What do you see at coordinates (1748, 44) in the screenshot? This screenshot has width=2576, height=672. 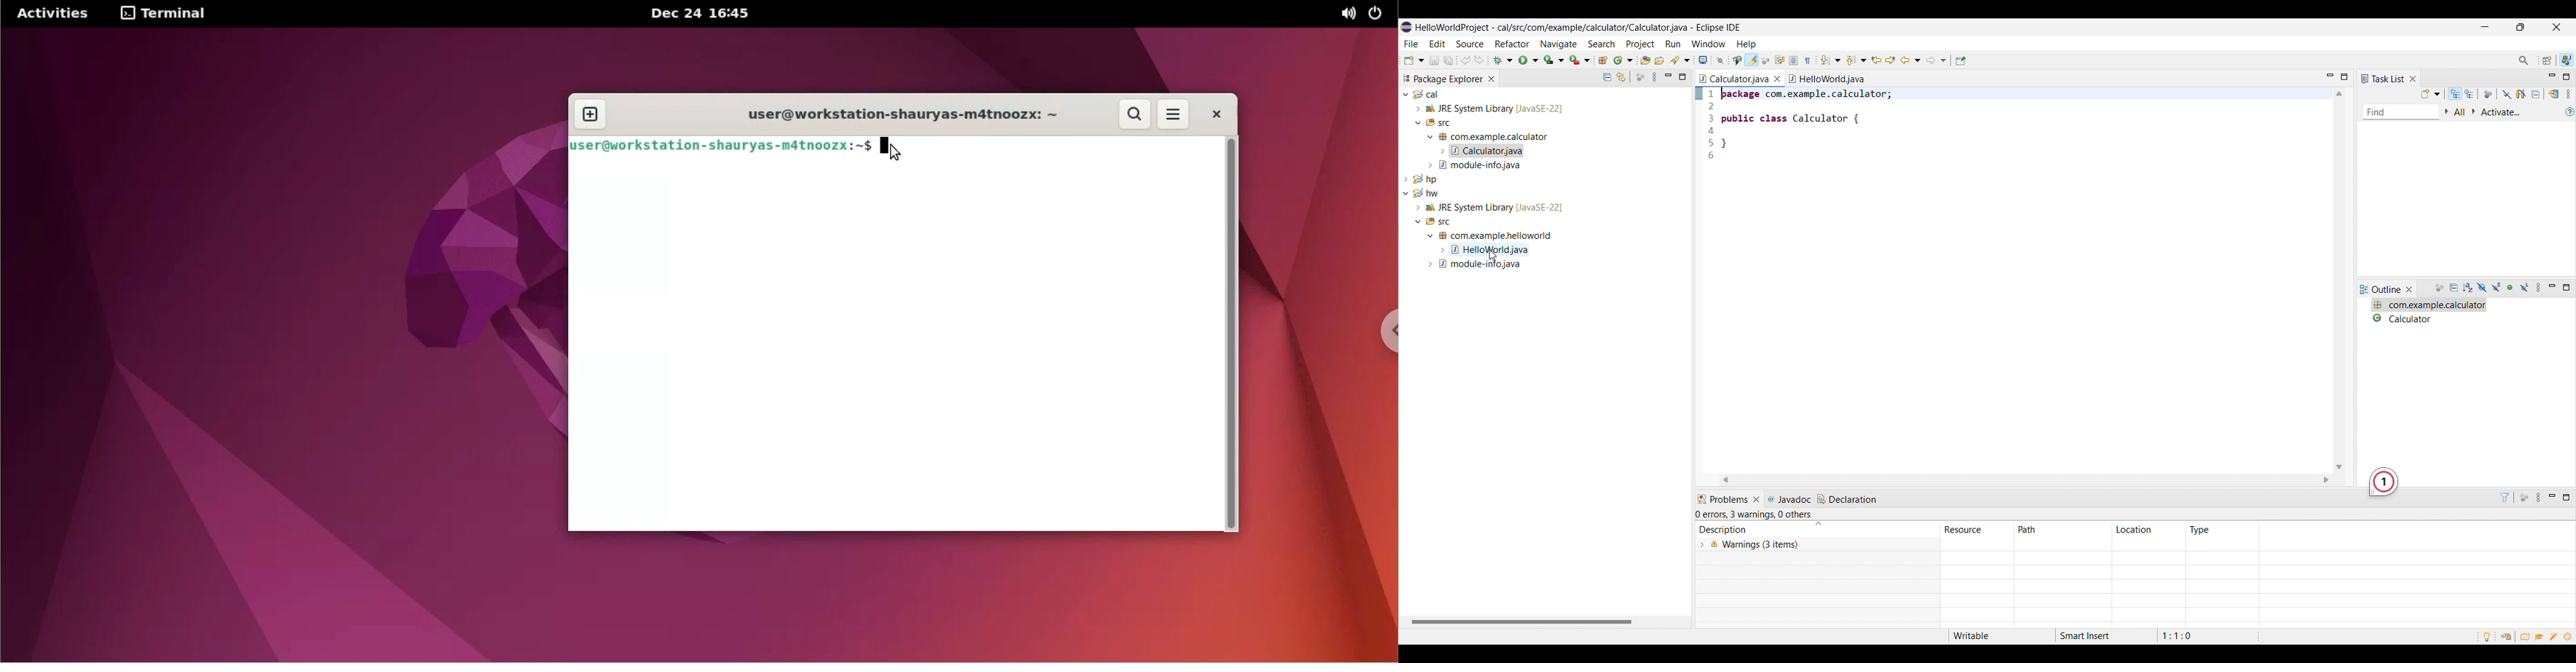 I see `Help` at bounding box center [1748, 44].